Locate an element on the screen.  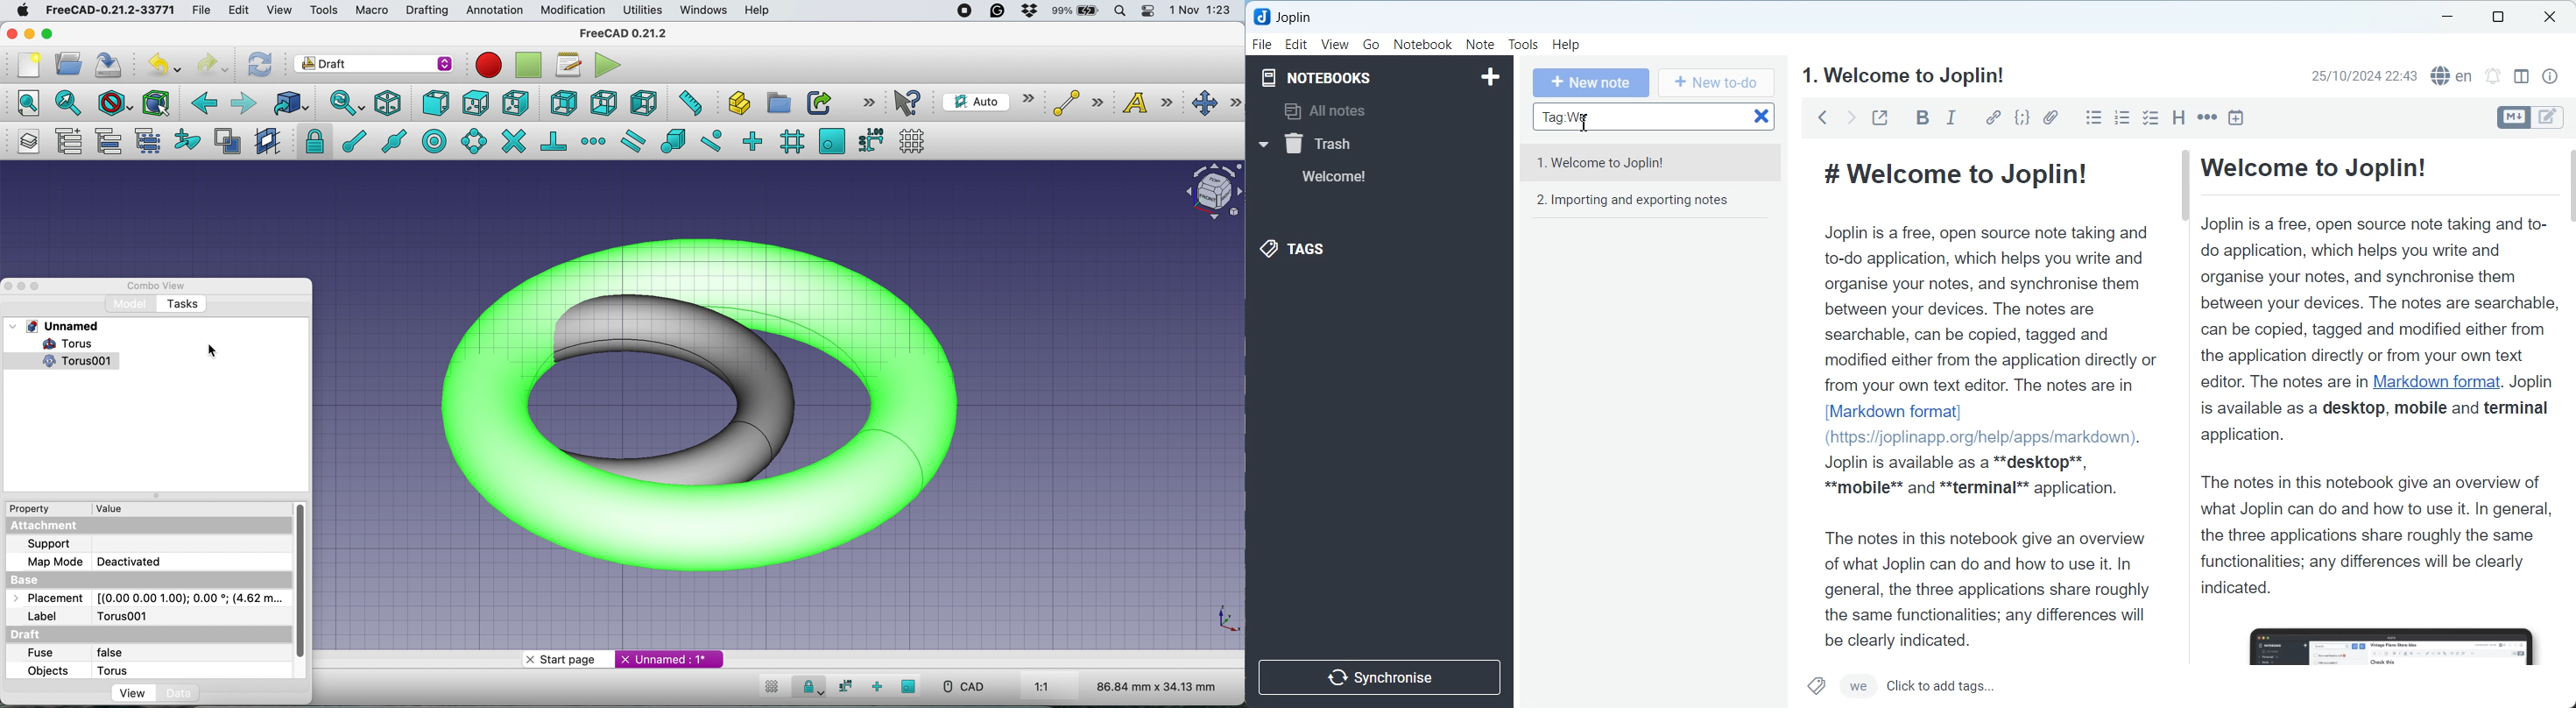
Snap Lock is located at coordinates (811, 686).